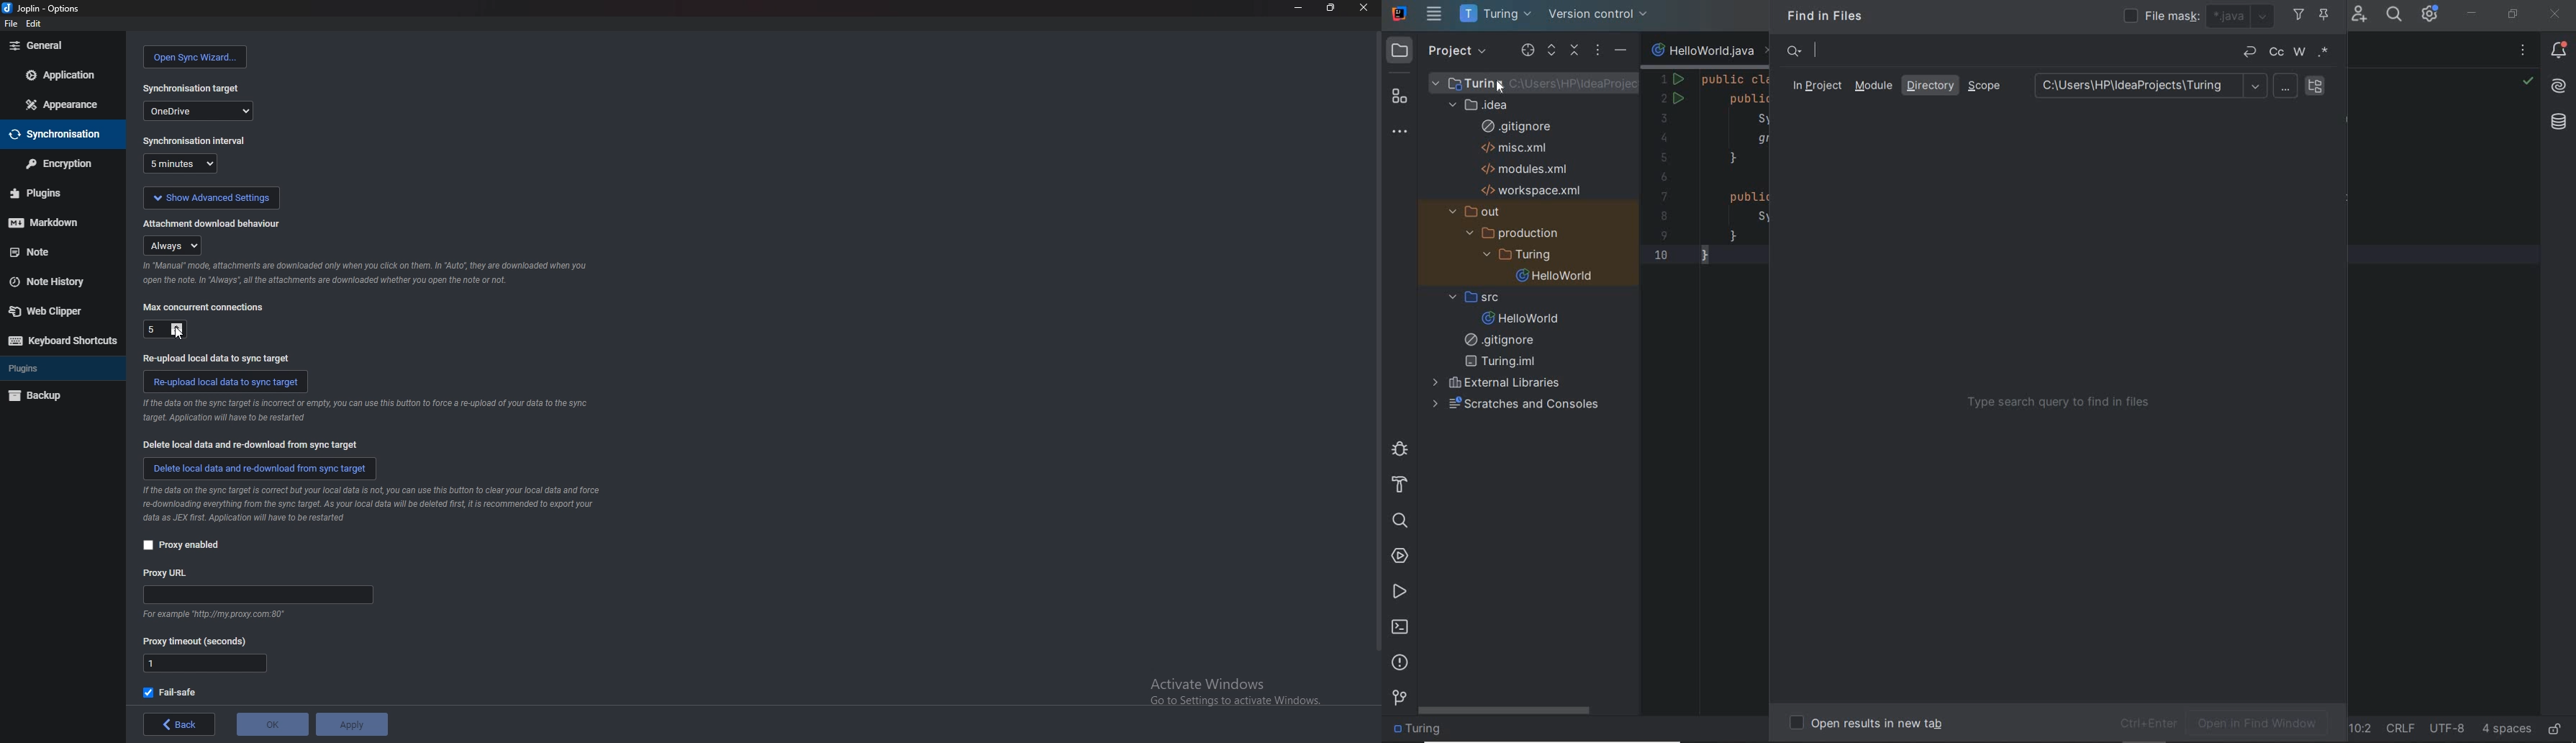  What do you see at coordinates (59, 135) in the screenshot?
I see `synchronisation` at bounding box center [59, 135].